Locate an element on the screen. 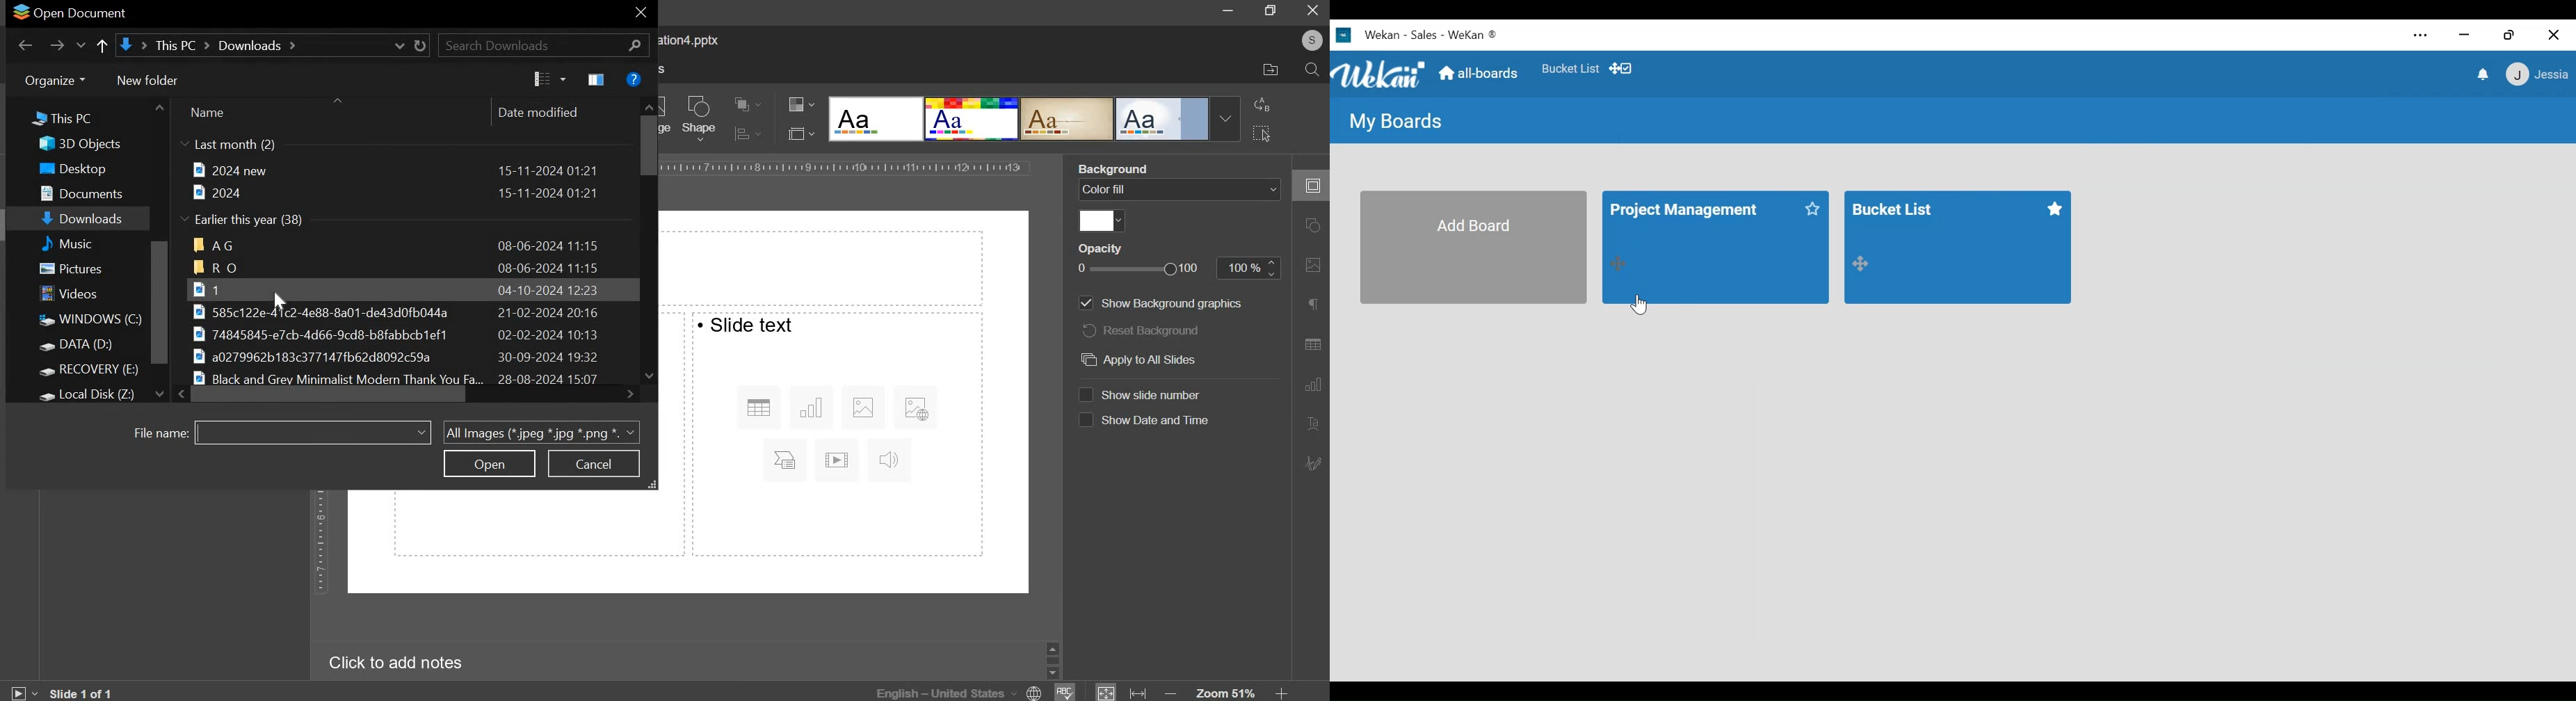  file location is located at coordinates (1271, 70).